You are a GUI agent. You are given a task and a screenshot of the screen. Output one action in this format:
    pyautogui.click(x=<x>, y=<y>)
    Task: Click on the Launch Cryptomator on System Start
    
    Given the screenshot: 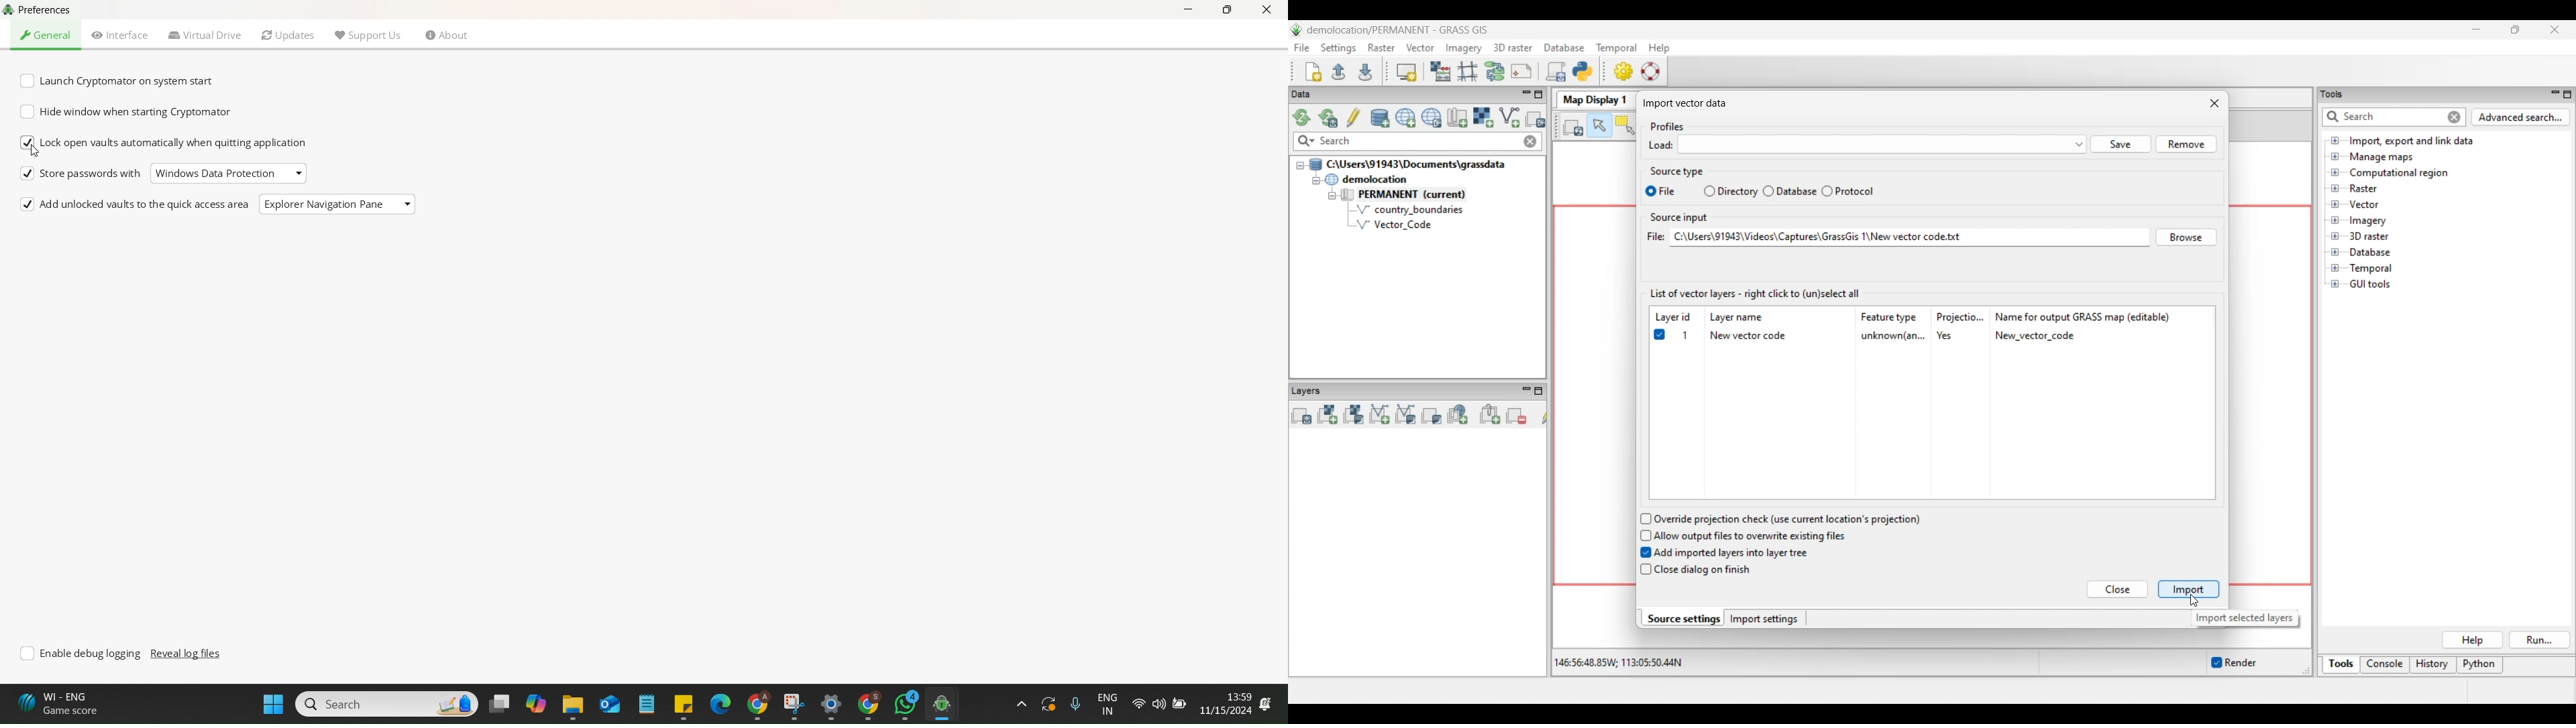 What is the action you would take?
    pyautogui.click(x=121, y=82)
    